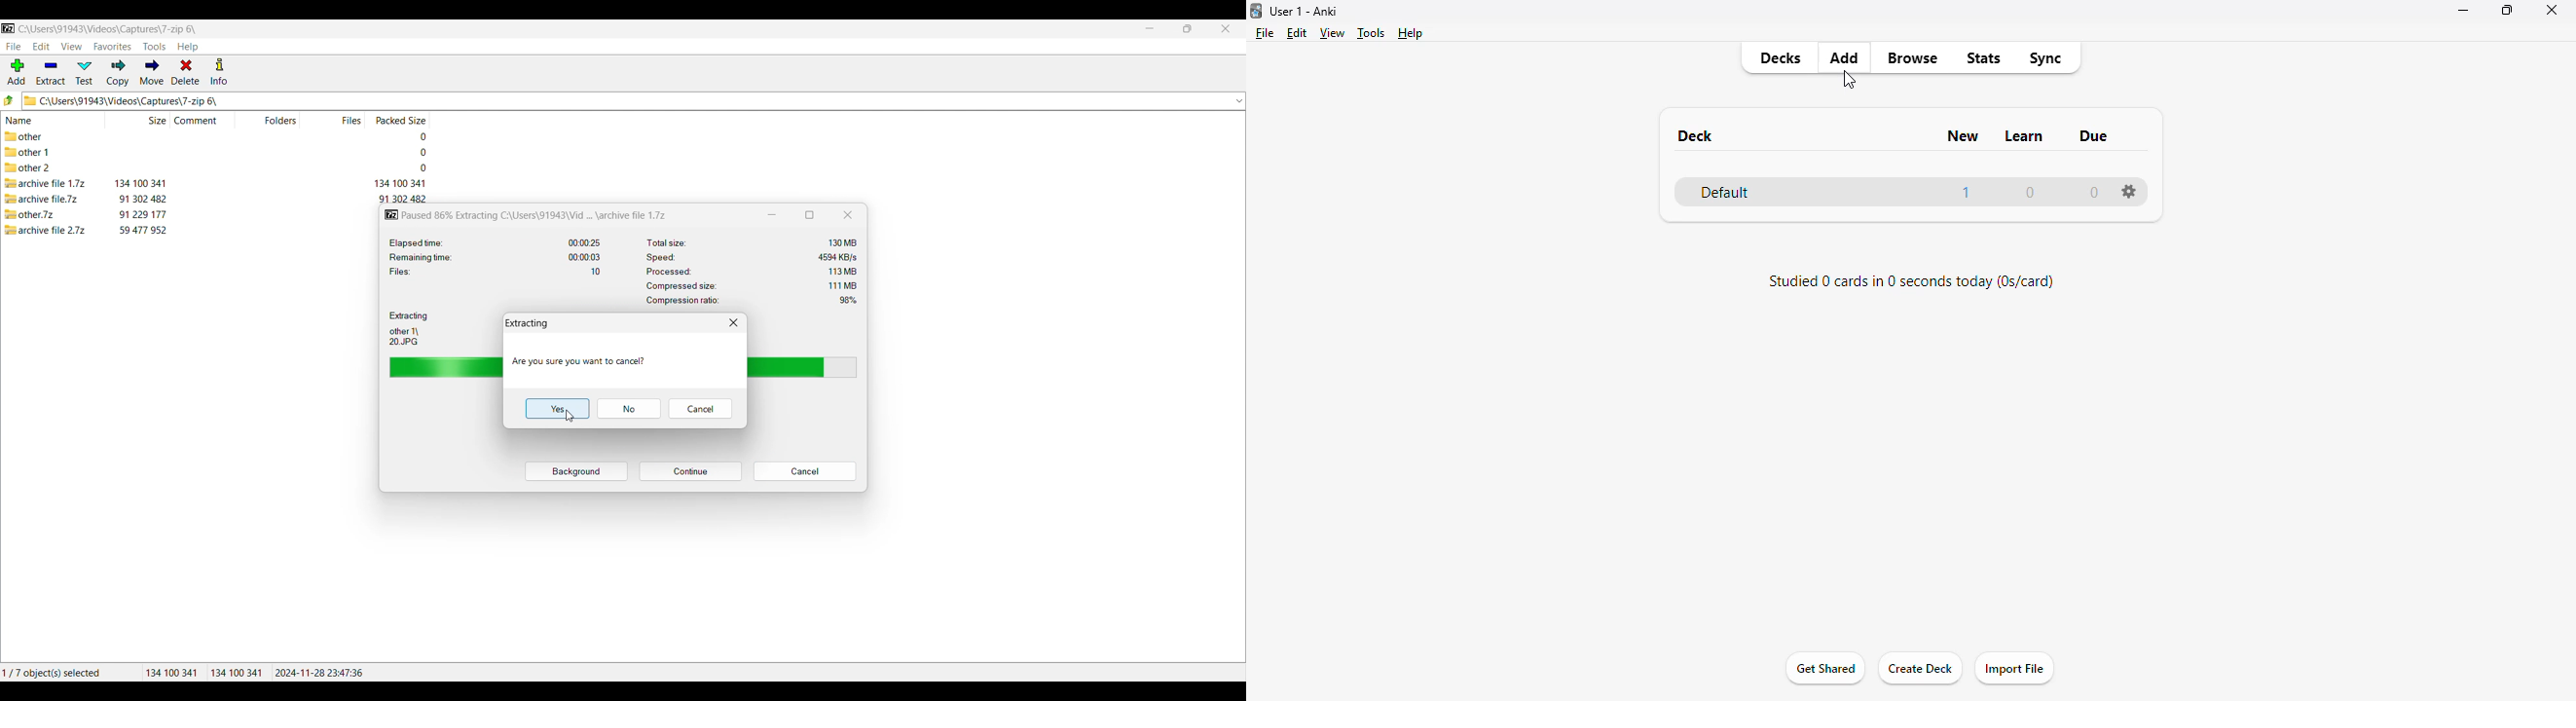 This screenshot has height=728, width=2576. What do you see at coordinates (1920, 669) in the screenshot?
I see `create deck` at bounding box center [1920, 669].